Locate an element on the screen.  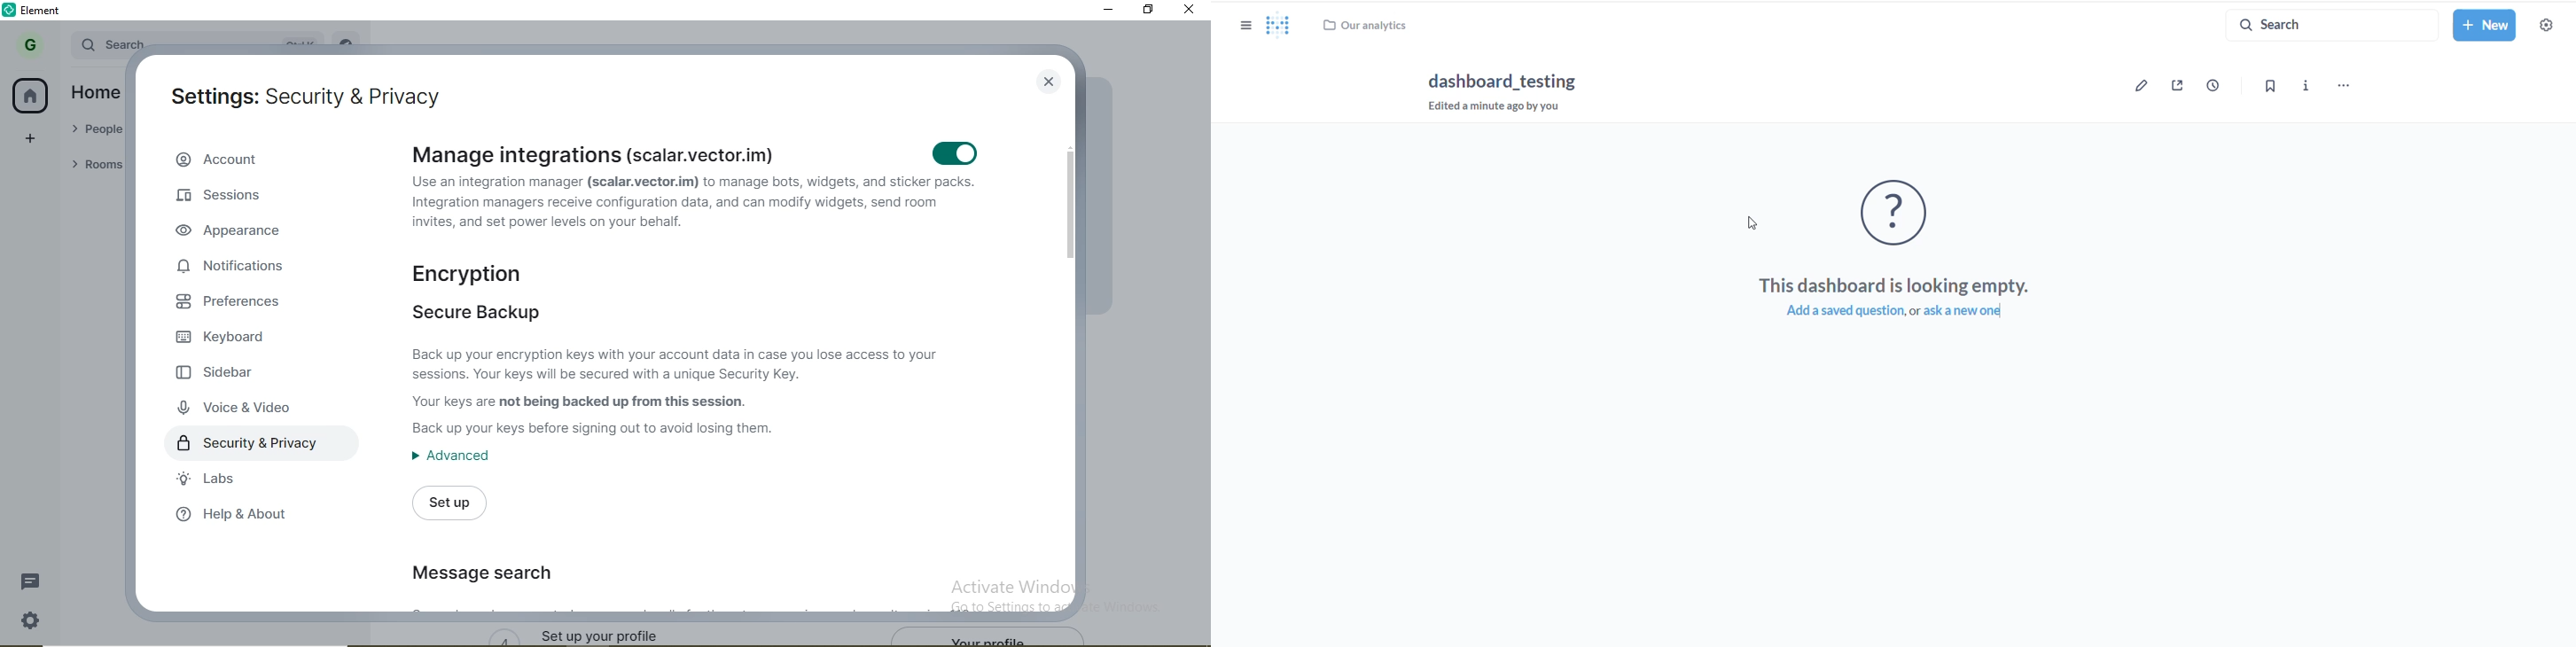
your profile is located at coordinates (993, 637).